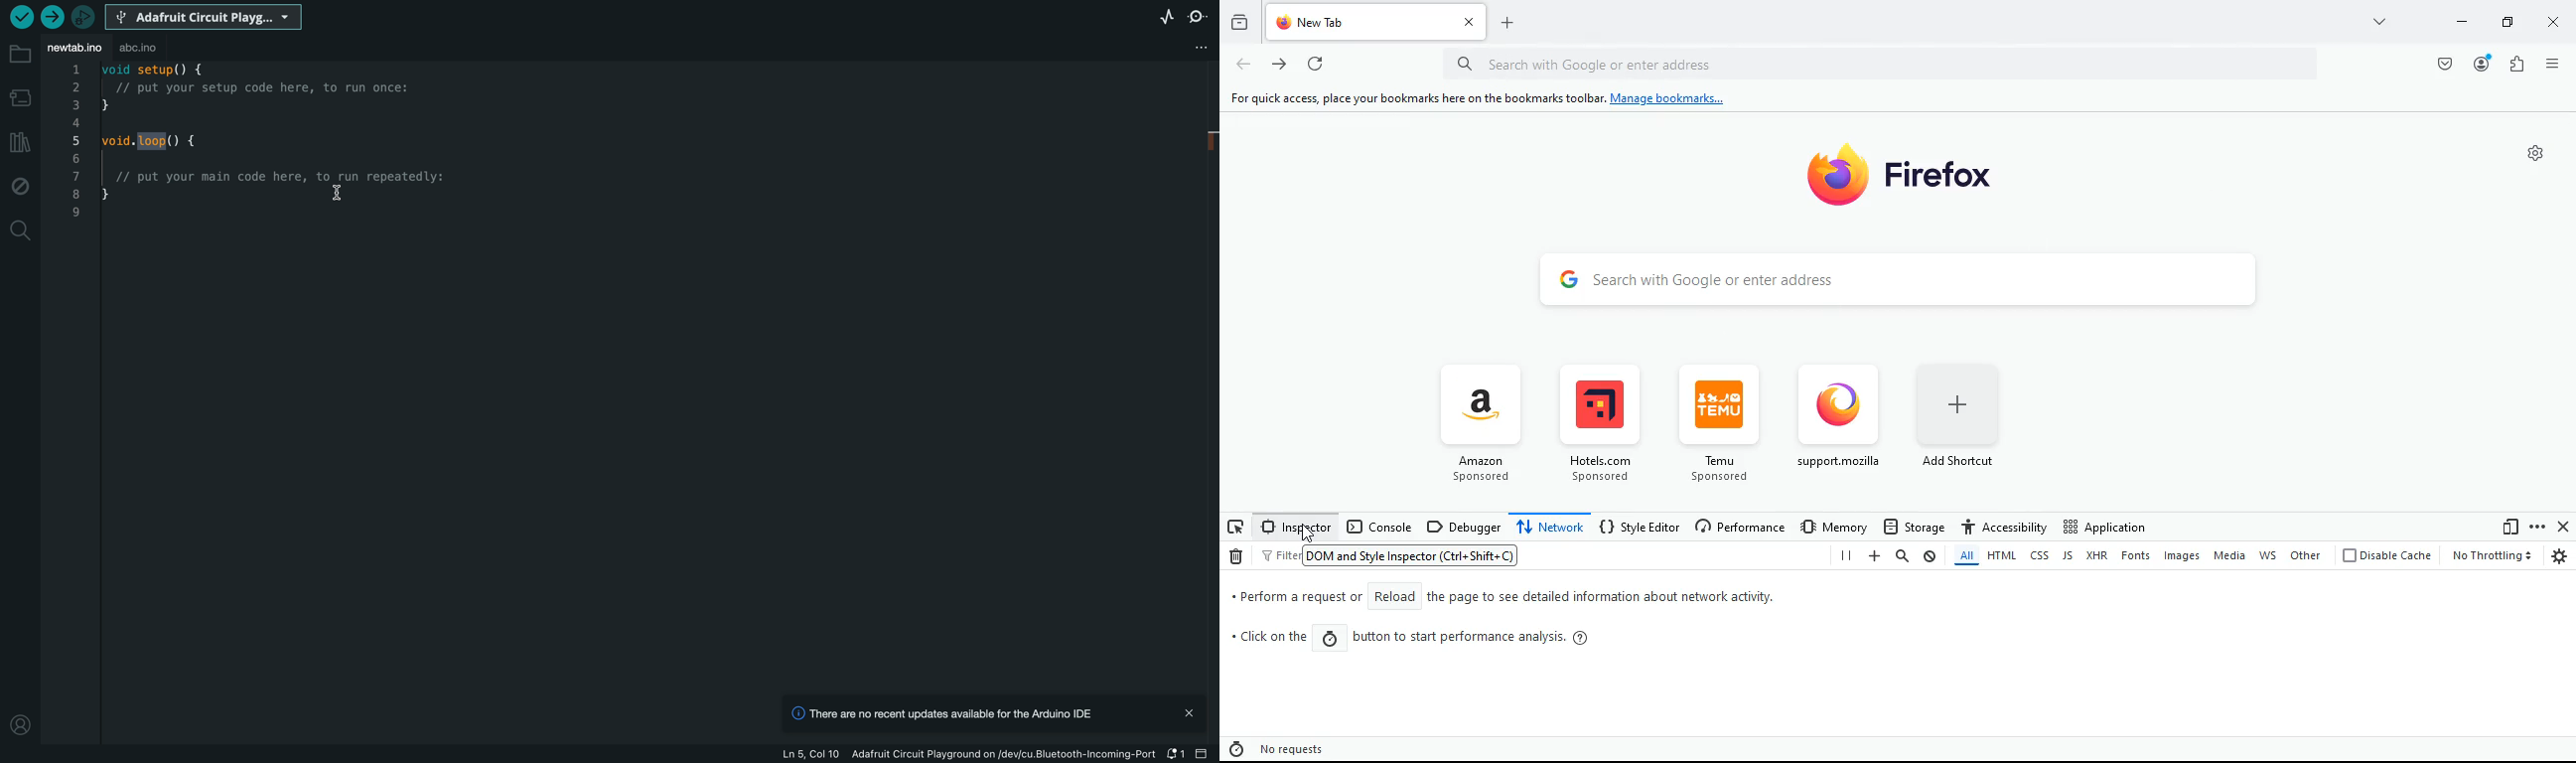 This screenshot has height=784, width=2576. Describe the element at coordinates (1413, 557) in the screenshot. I see `{ DOM and Style Inspector (Ctrl+ Shift+C)|` at that location.